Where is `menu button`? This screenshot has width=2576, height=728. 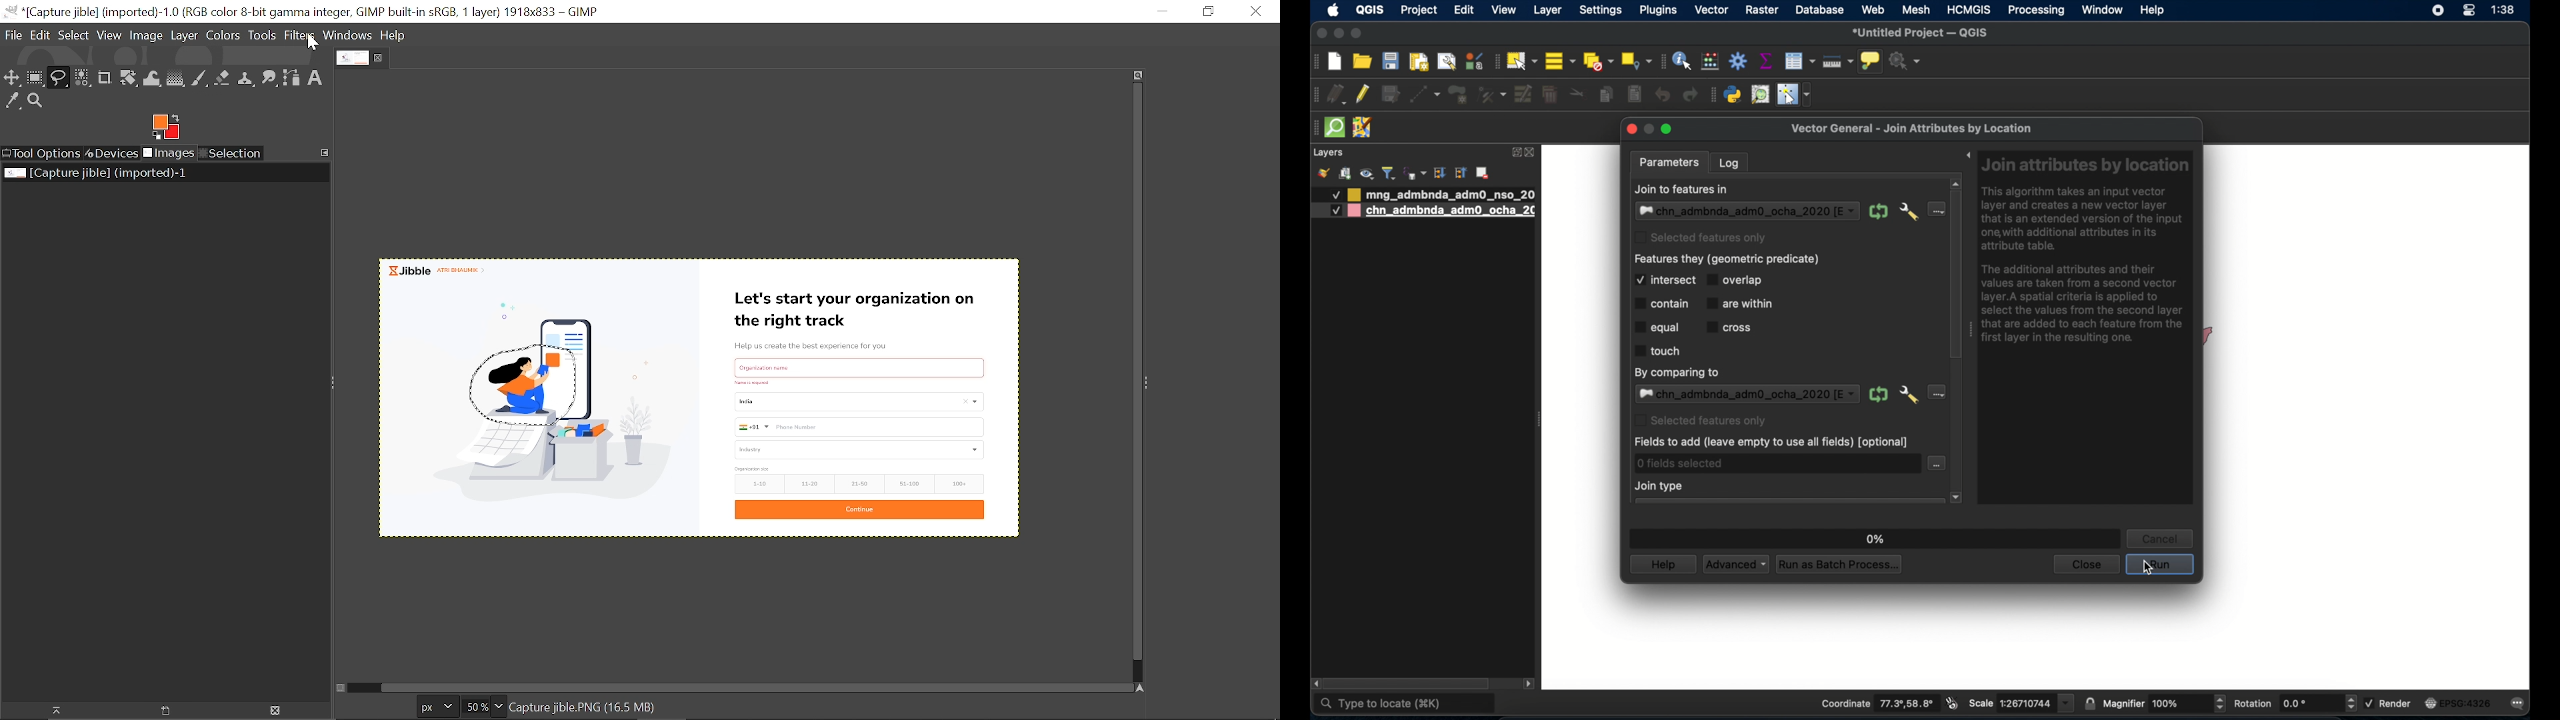
menu button is located at coordinates (1937, 393).